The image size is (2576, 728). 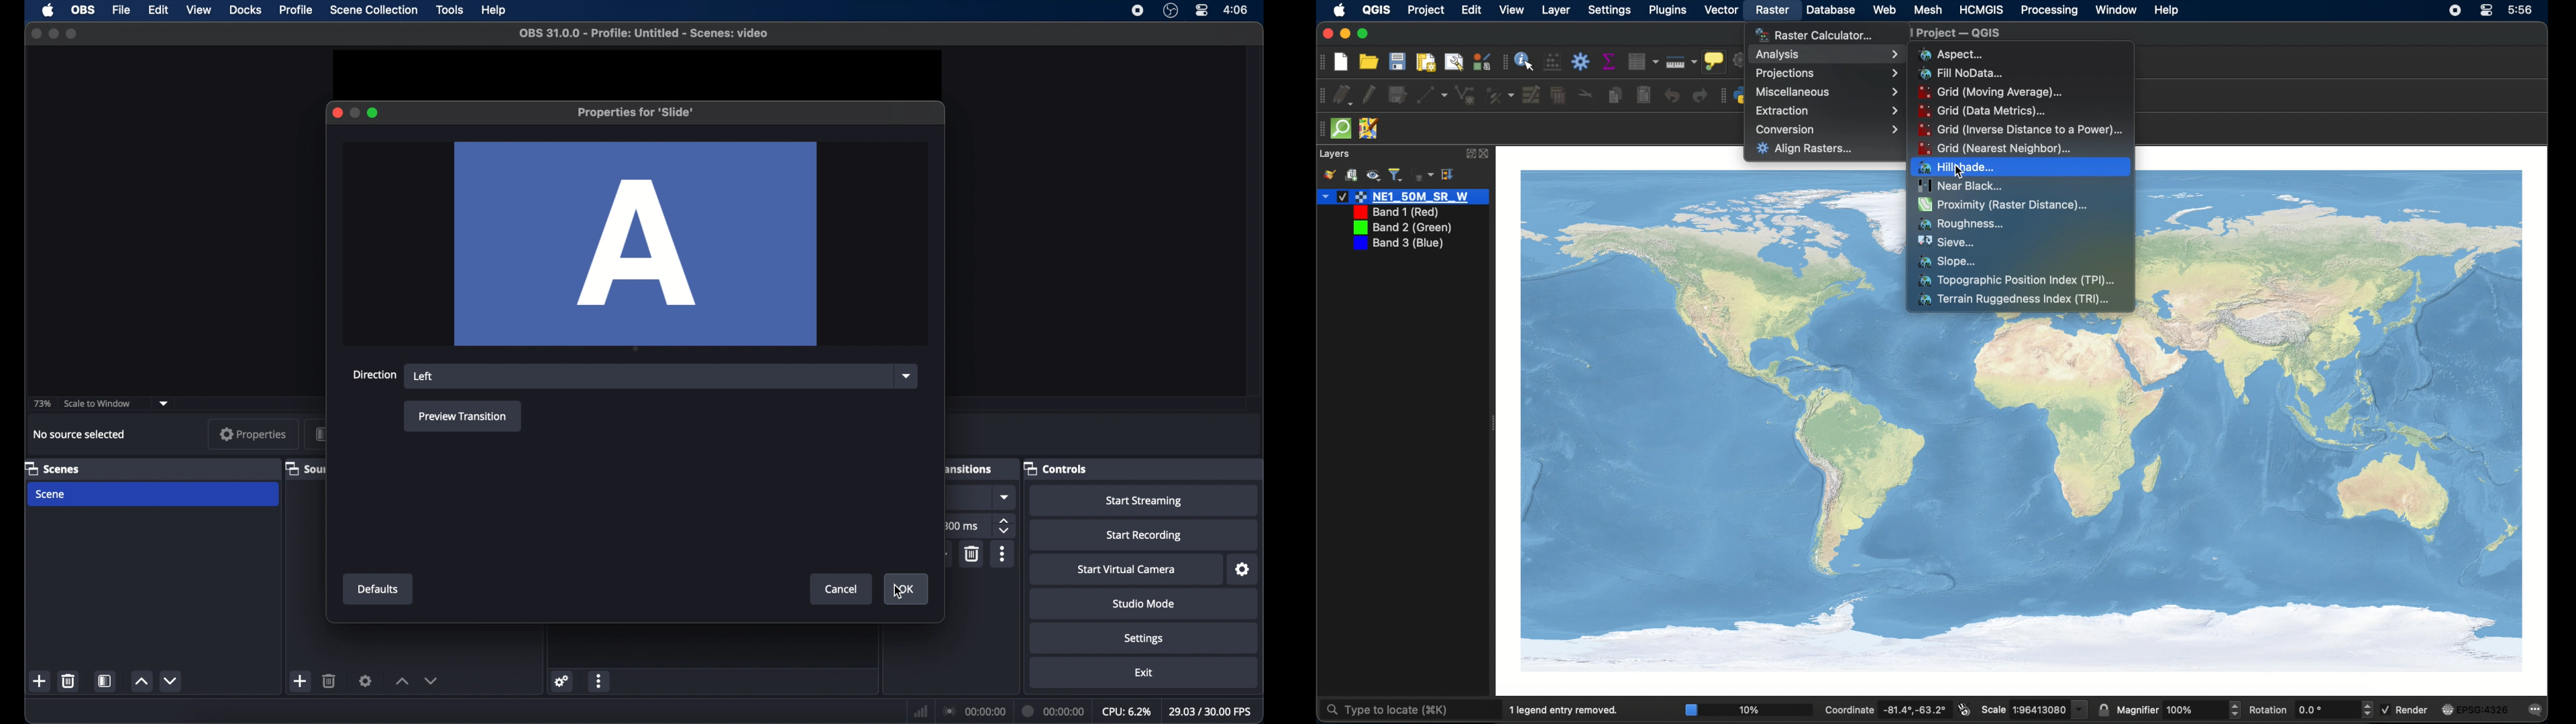 I want to click on obs, so click(x=82, y=10).